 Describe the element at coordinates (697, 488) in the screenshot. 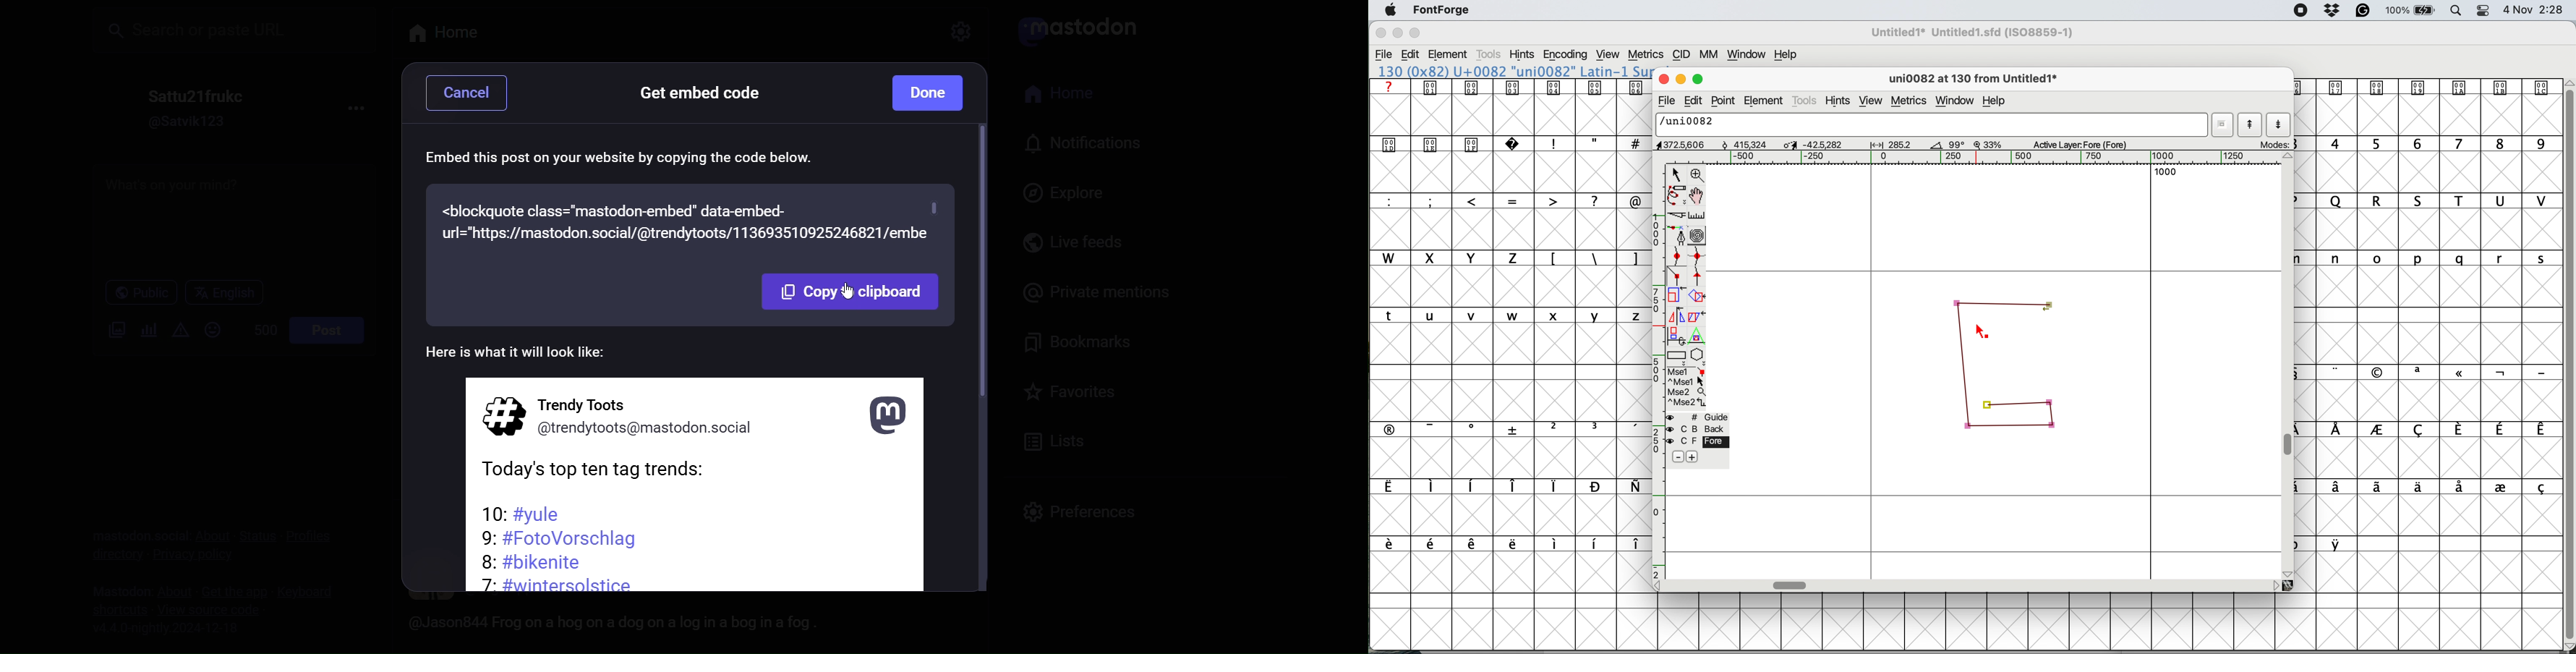

I see `post information` at that location.